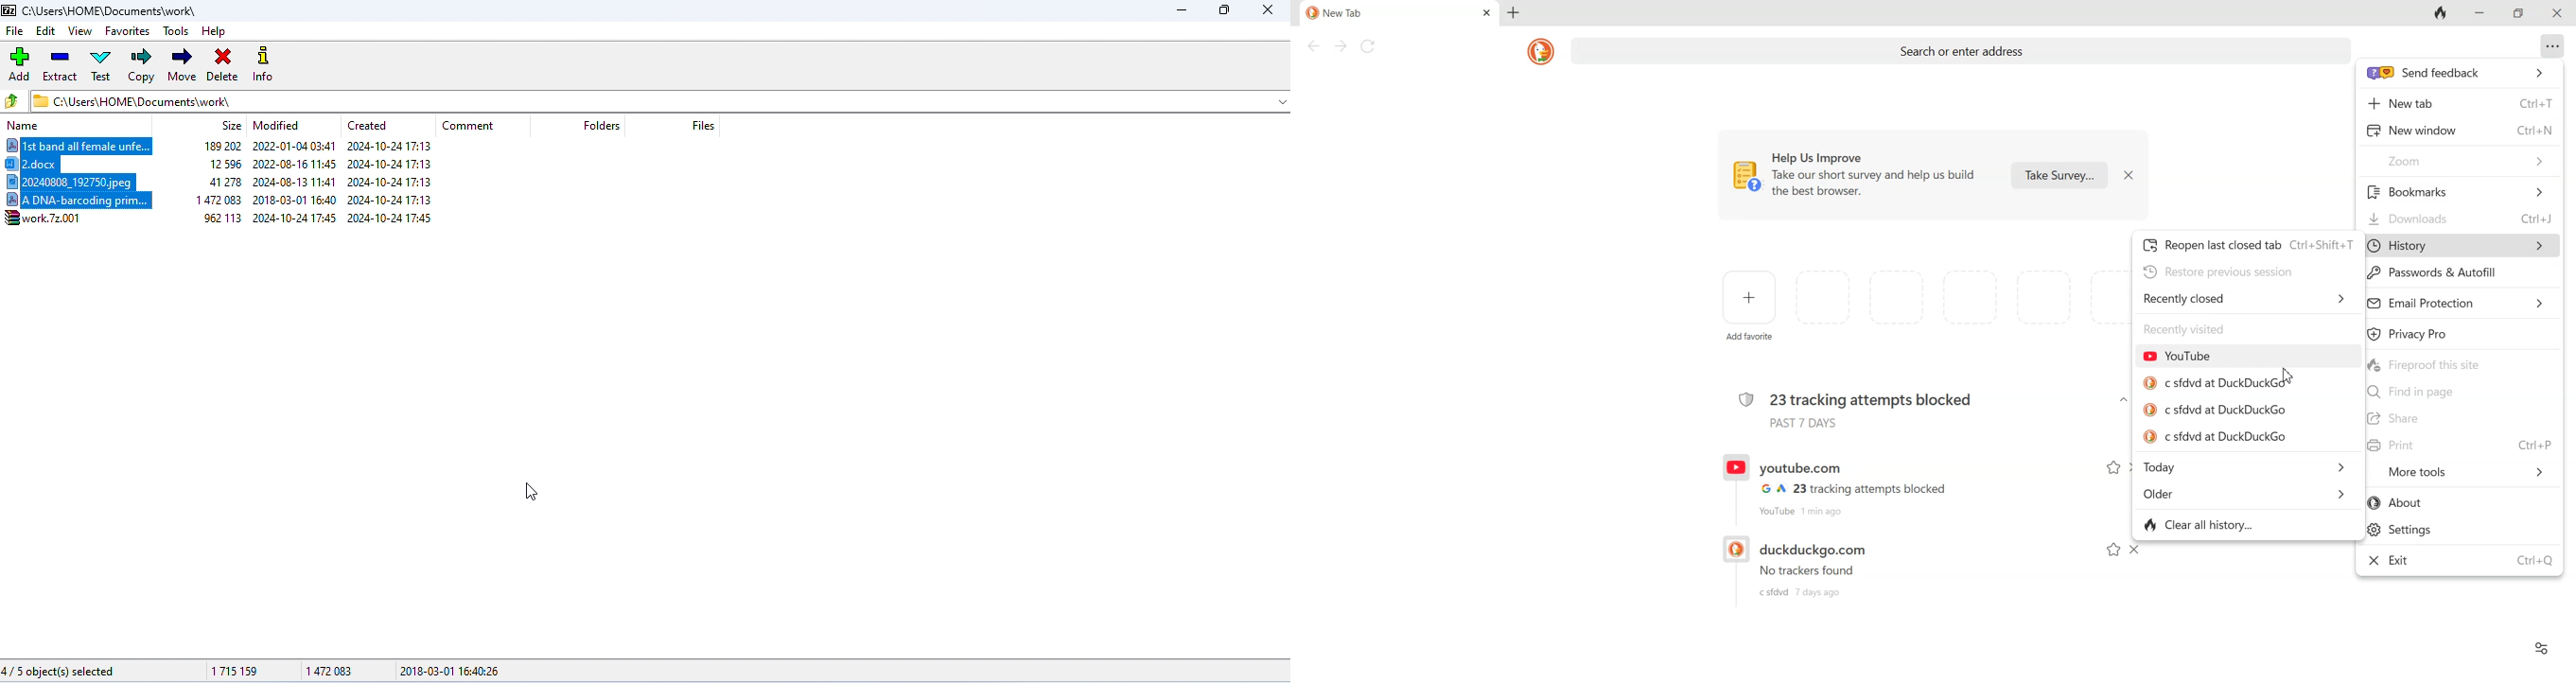  Describe the element at coordinates (1369, 46) in the screenshot. I see `Reload` at that location.